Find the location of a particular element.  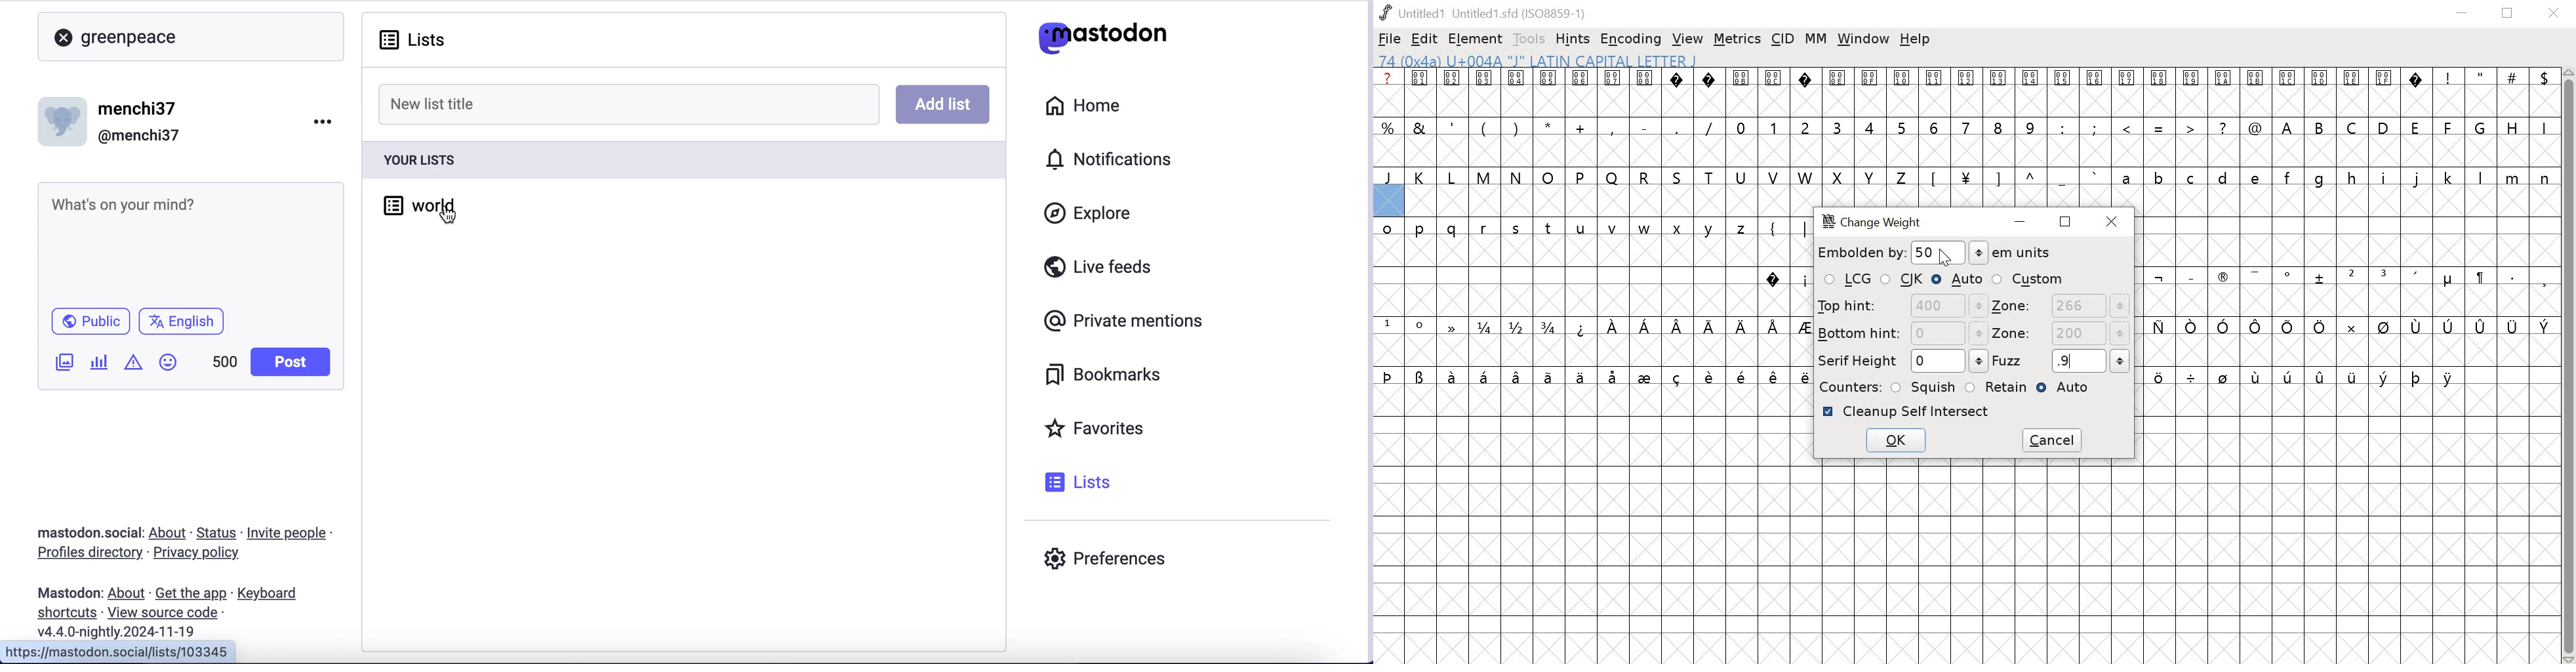

close is located at coordinates (63, 38).